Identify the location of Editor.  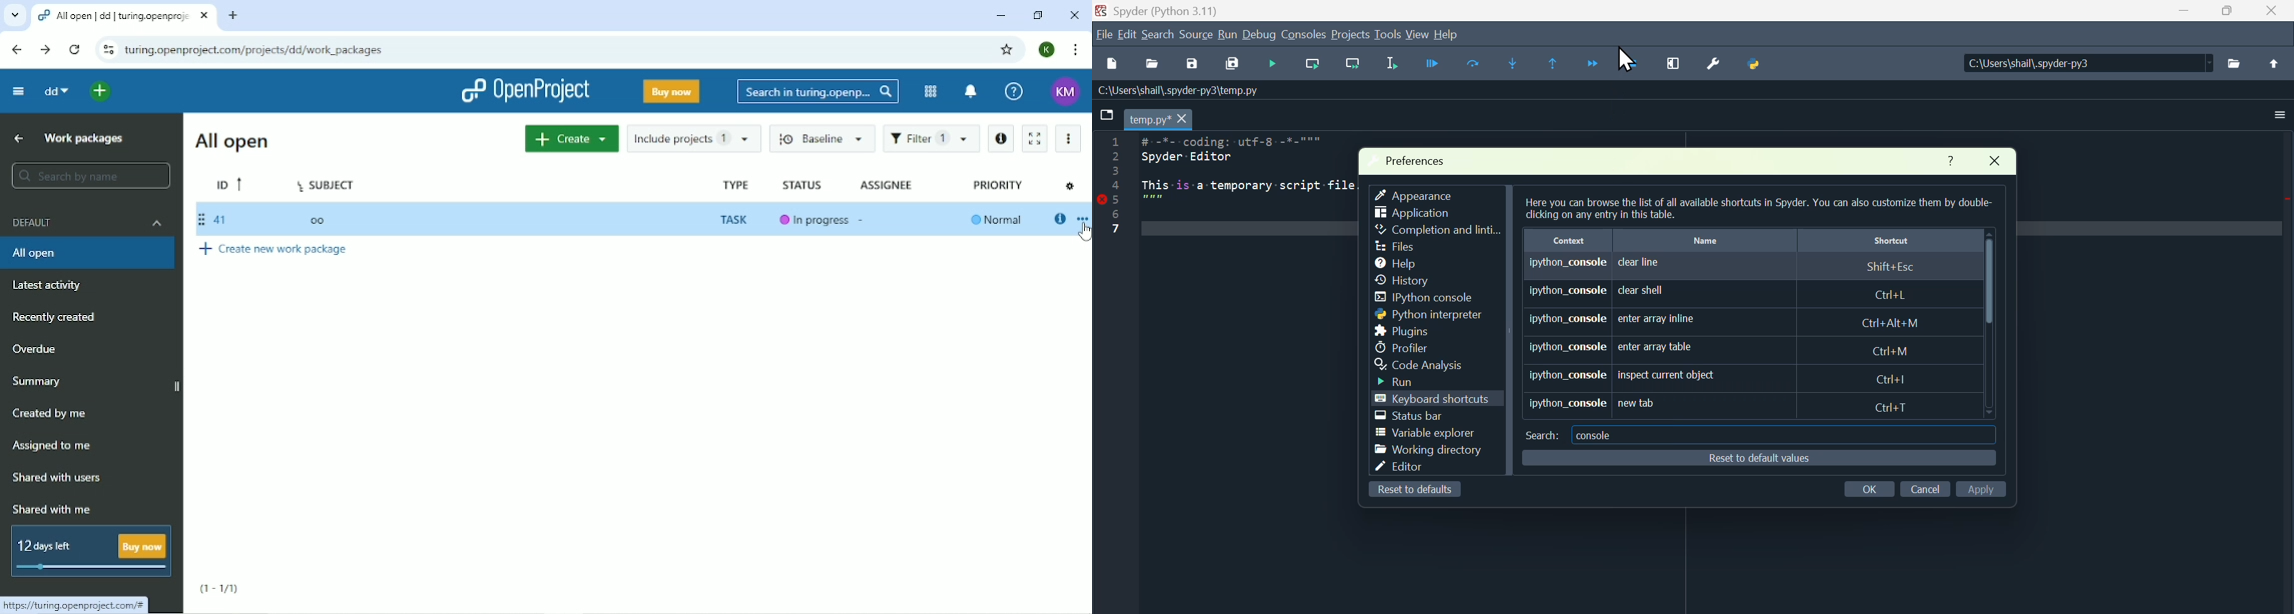
(1407, 466).